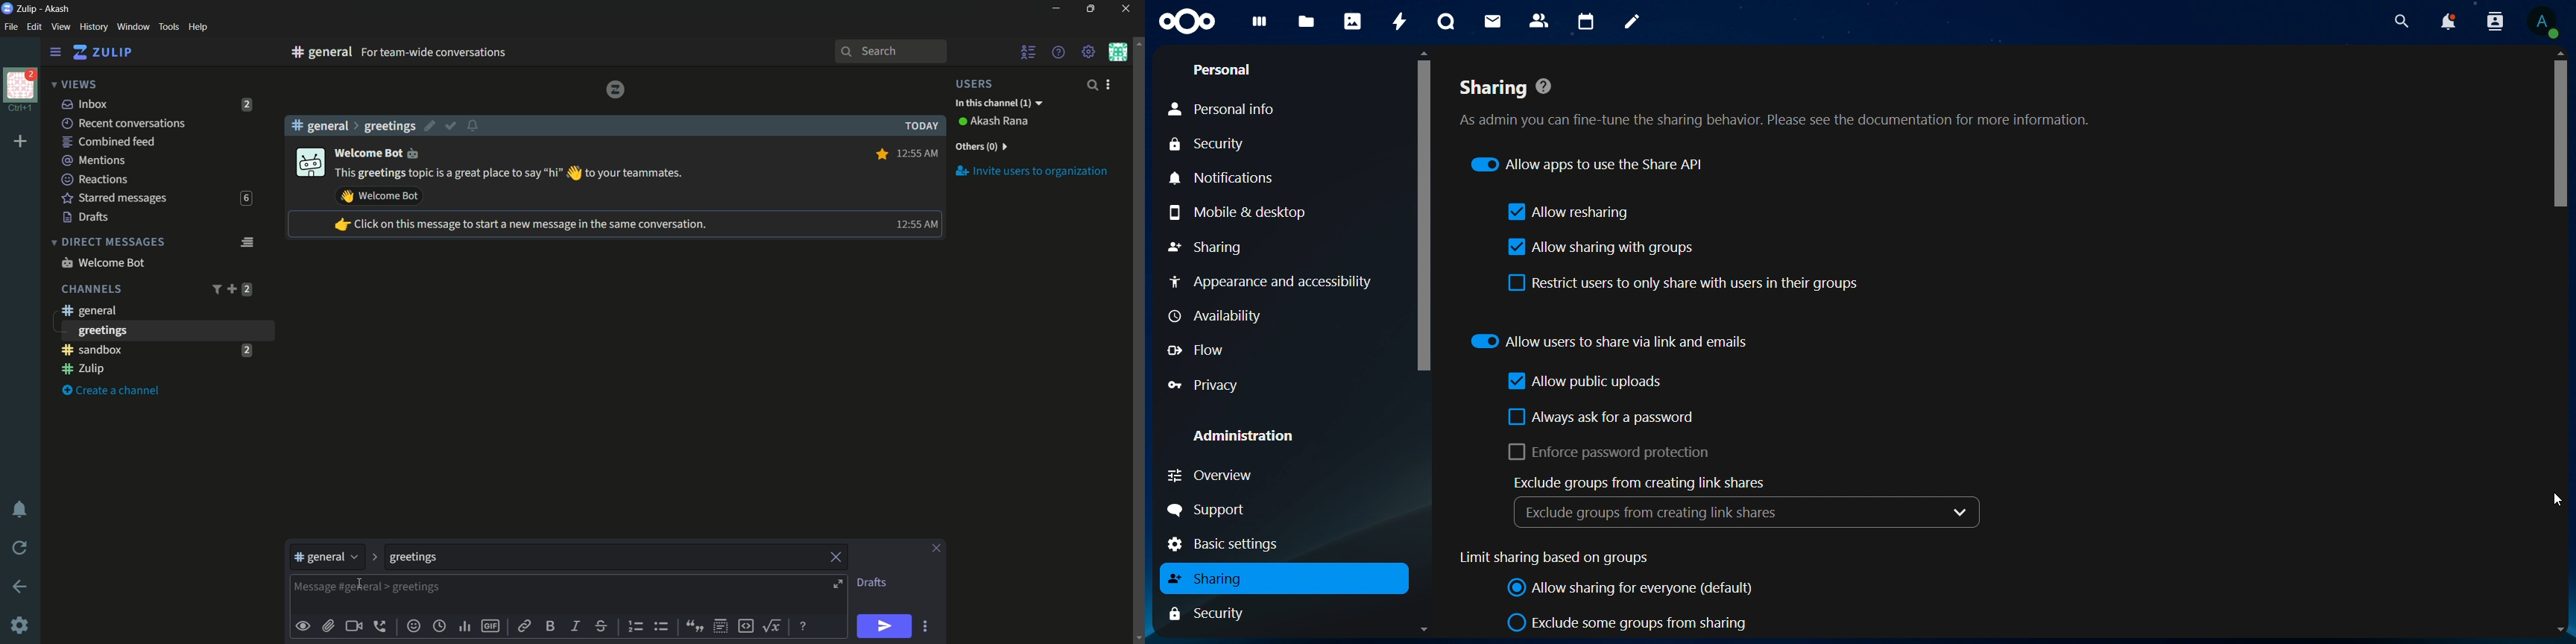  I want to click on activity, so click(1401, 23).